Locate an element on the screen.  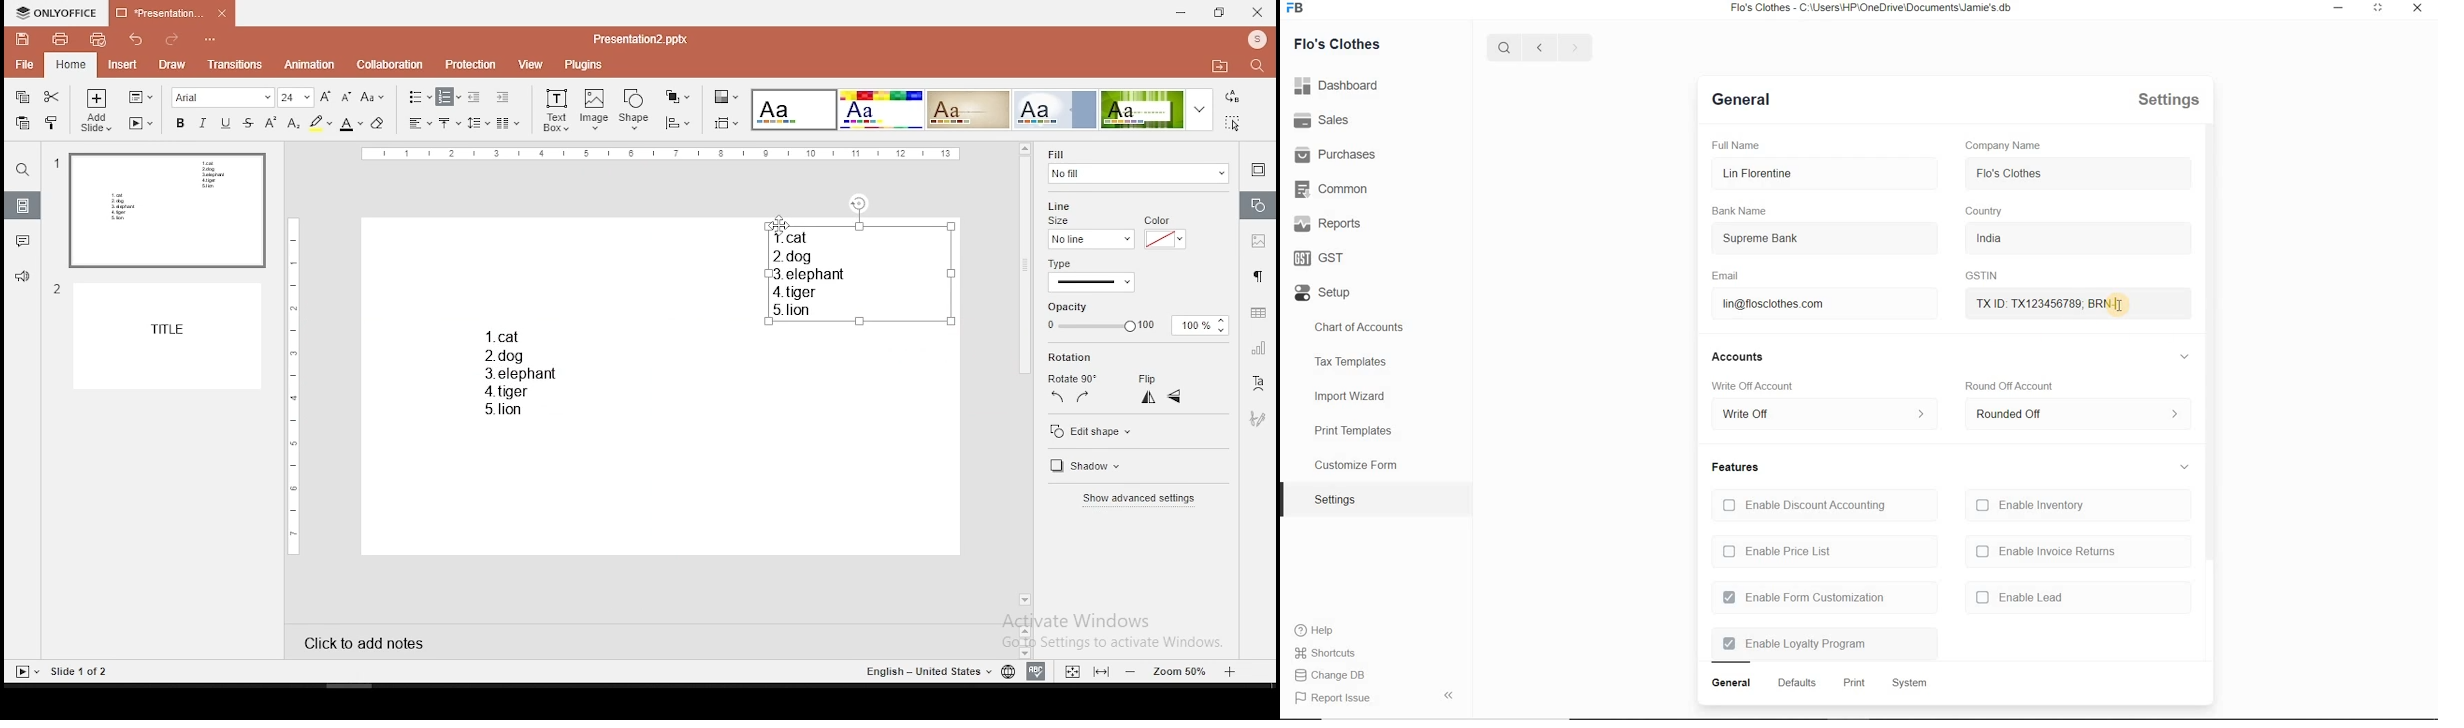
Change DB is located at coordinates (1334, 652).